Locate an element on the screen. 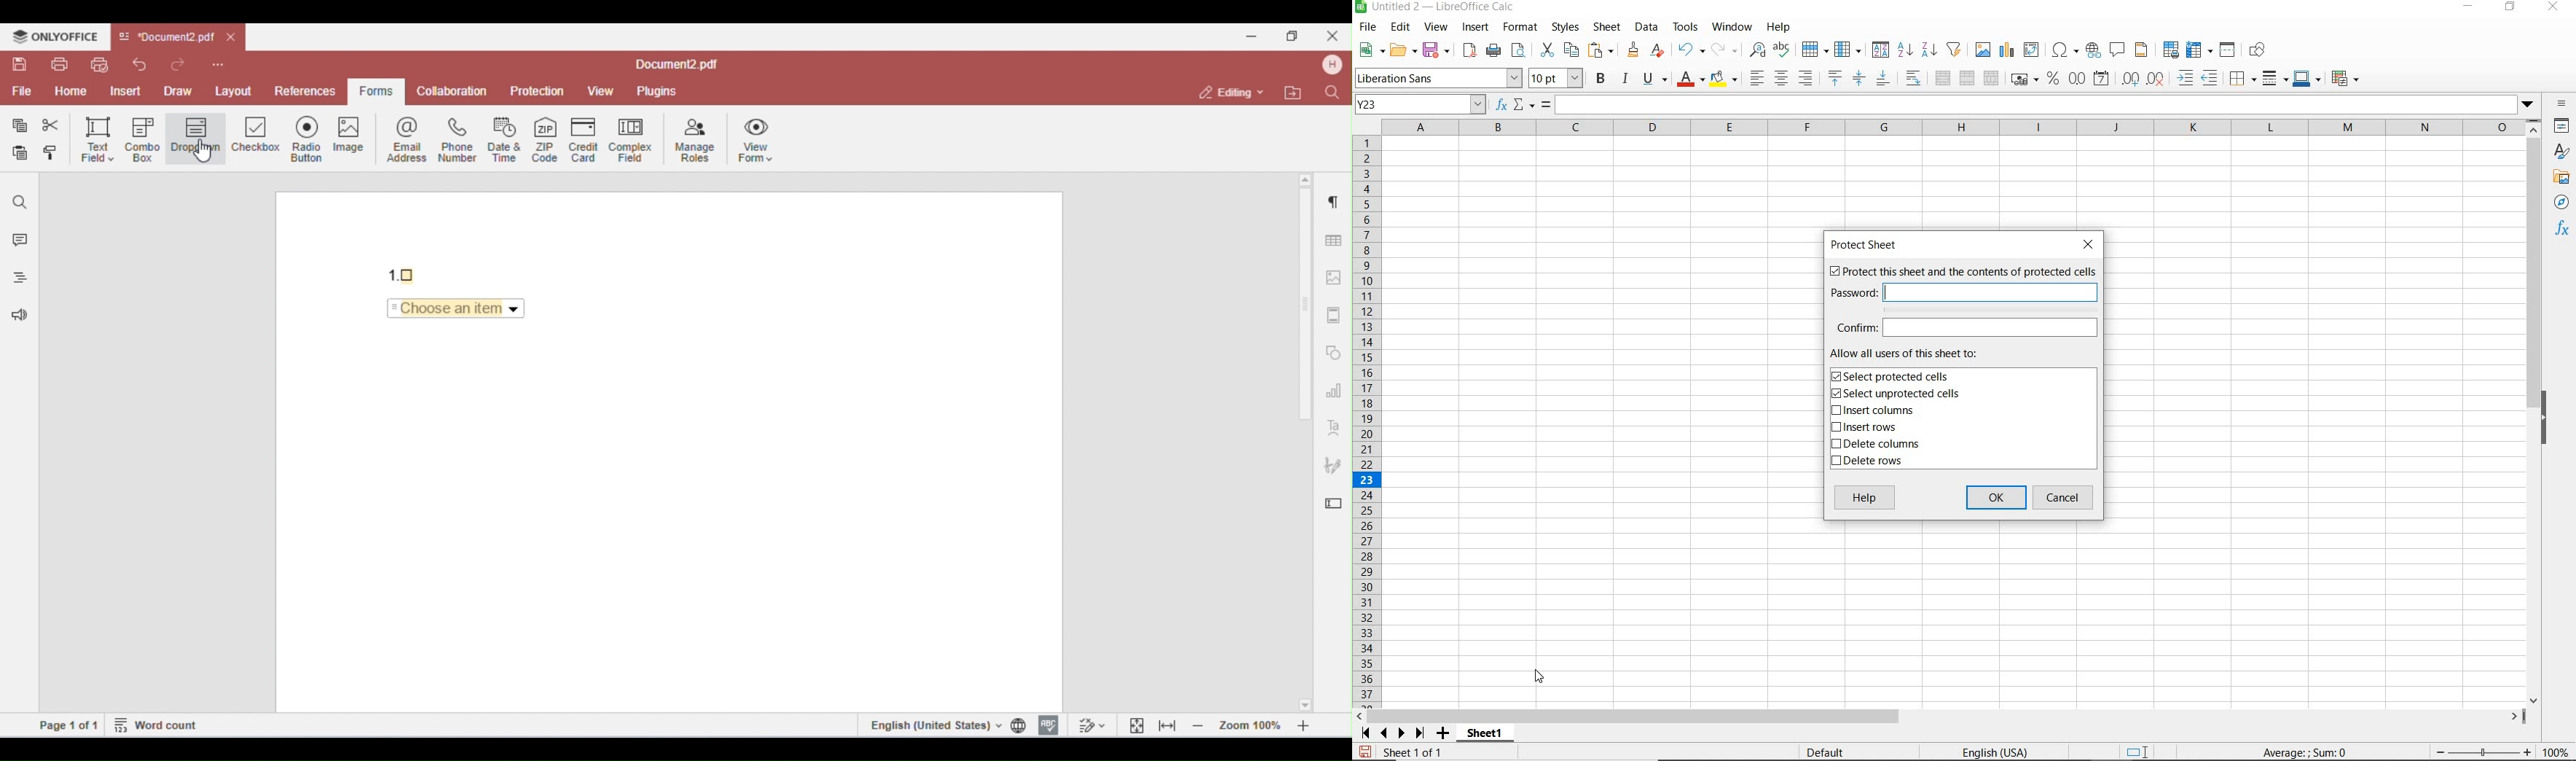 The height and width of the screenshot is (784, 2576). sheet 1 is located at coordinates (1483, 731).